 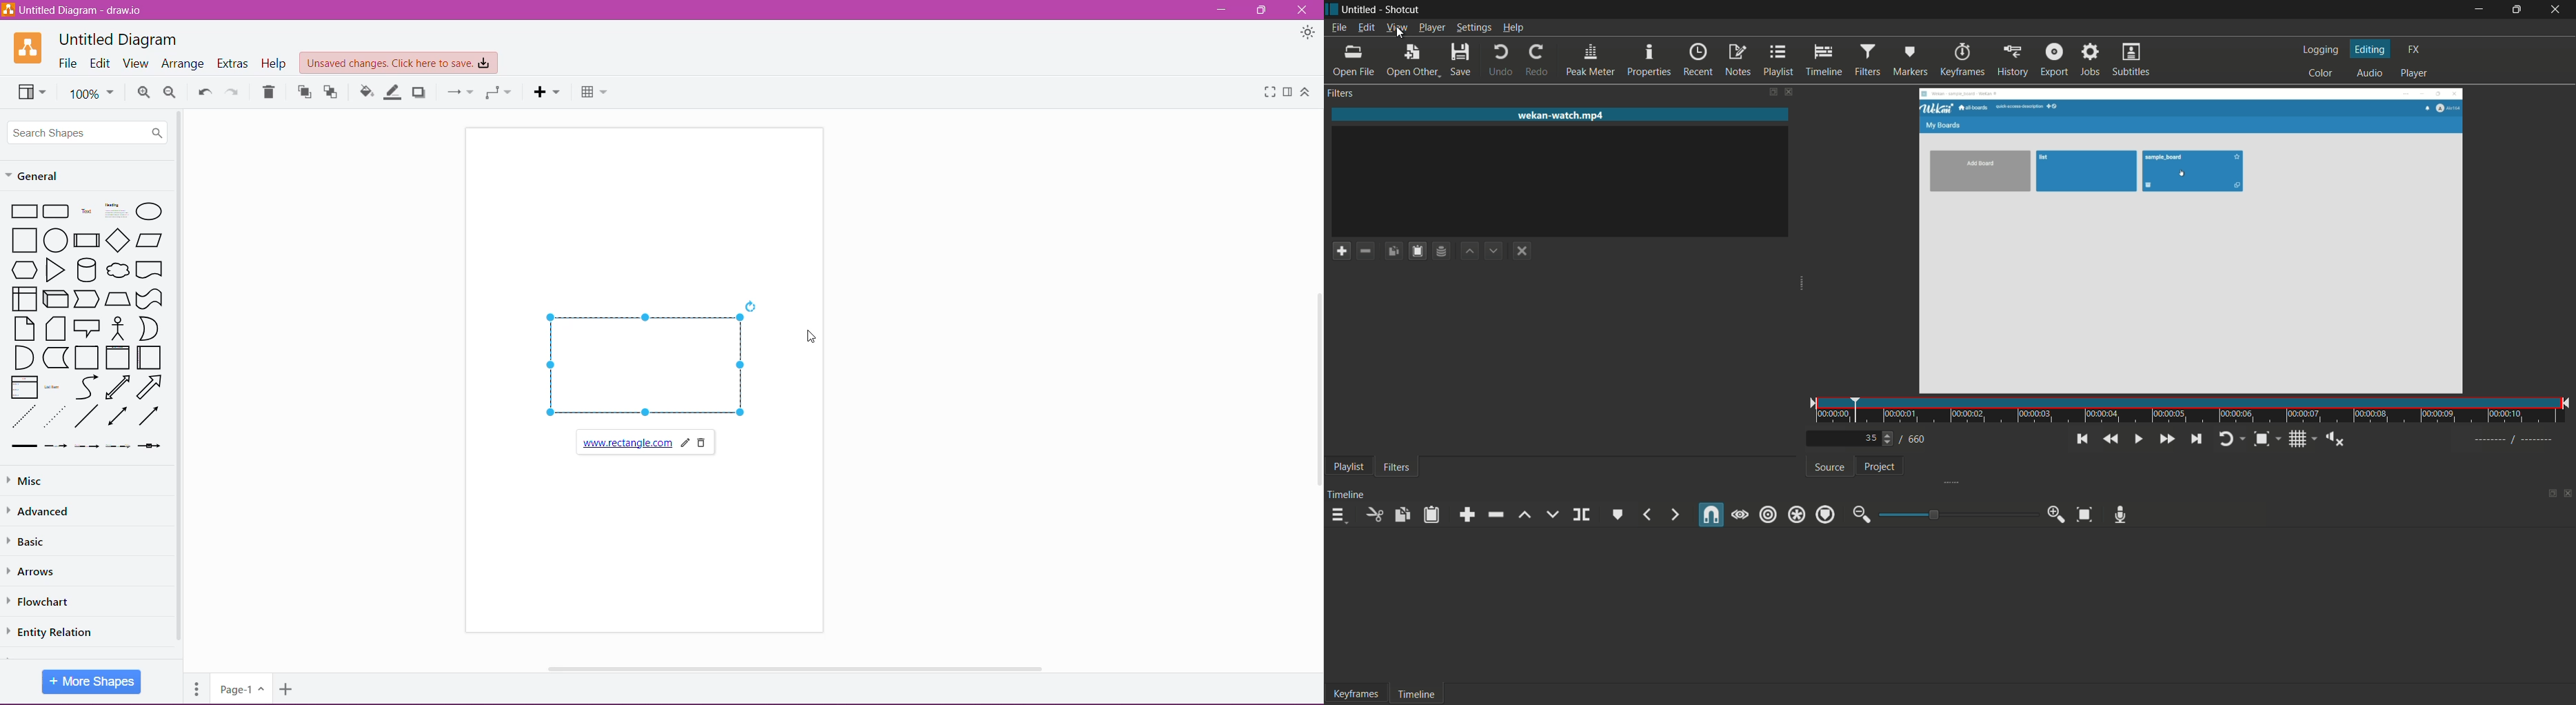 I want to click on general, so click(x=49, y=175).